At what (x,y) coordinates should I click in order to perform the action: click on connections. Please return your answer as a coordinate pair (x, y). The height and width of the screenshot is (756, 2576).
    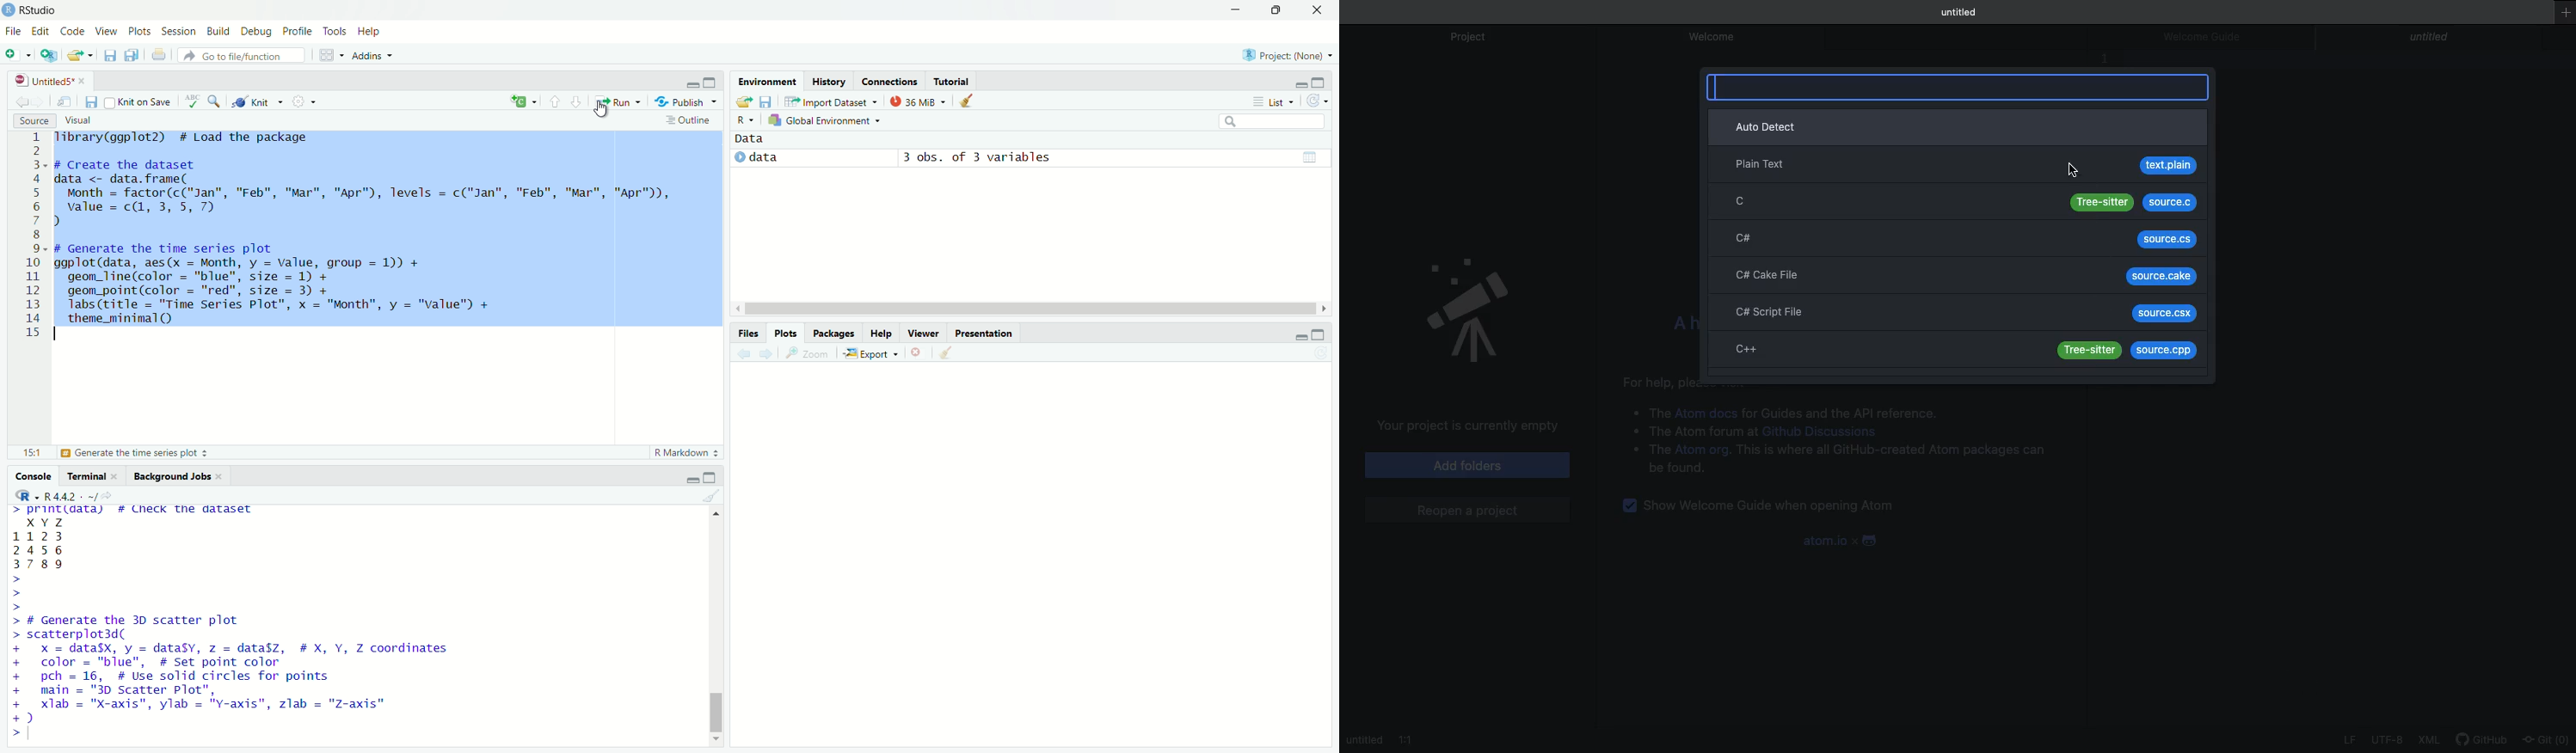
    Looking at the image, I should click on (890, 79).